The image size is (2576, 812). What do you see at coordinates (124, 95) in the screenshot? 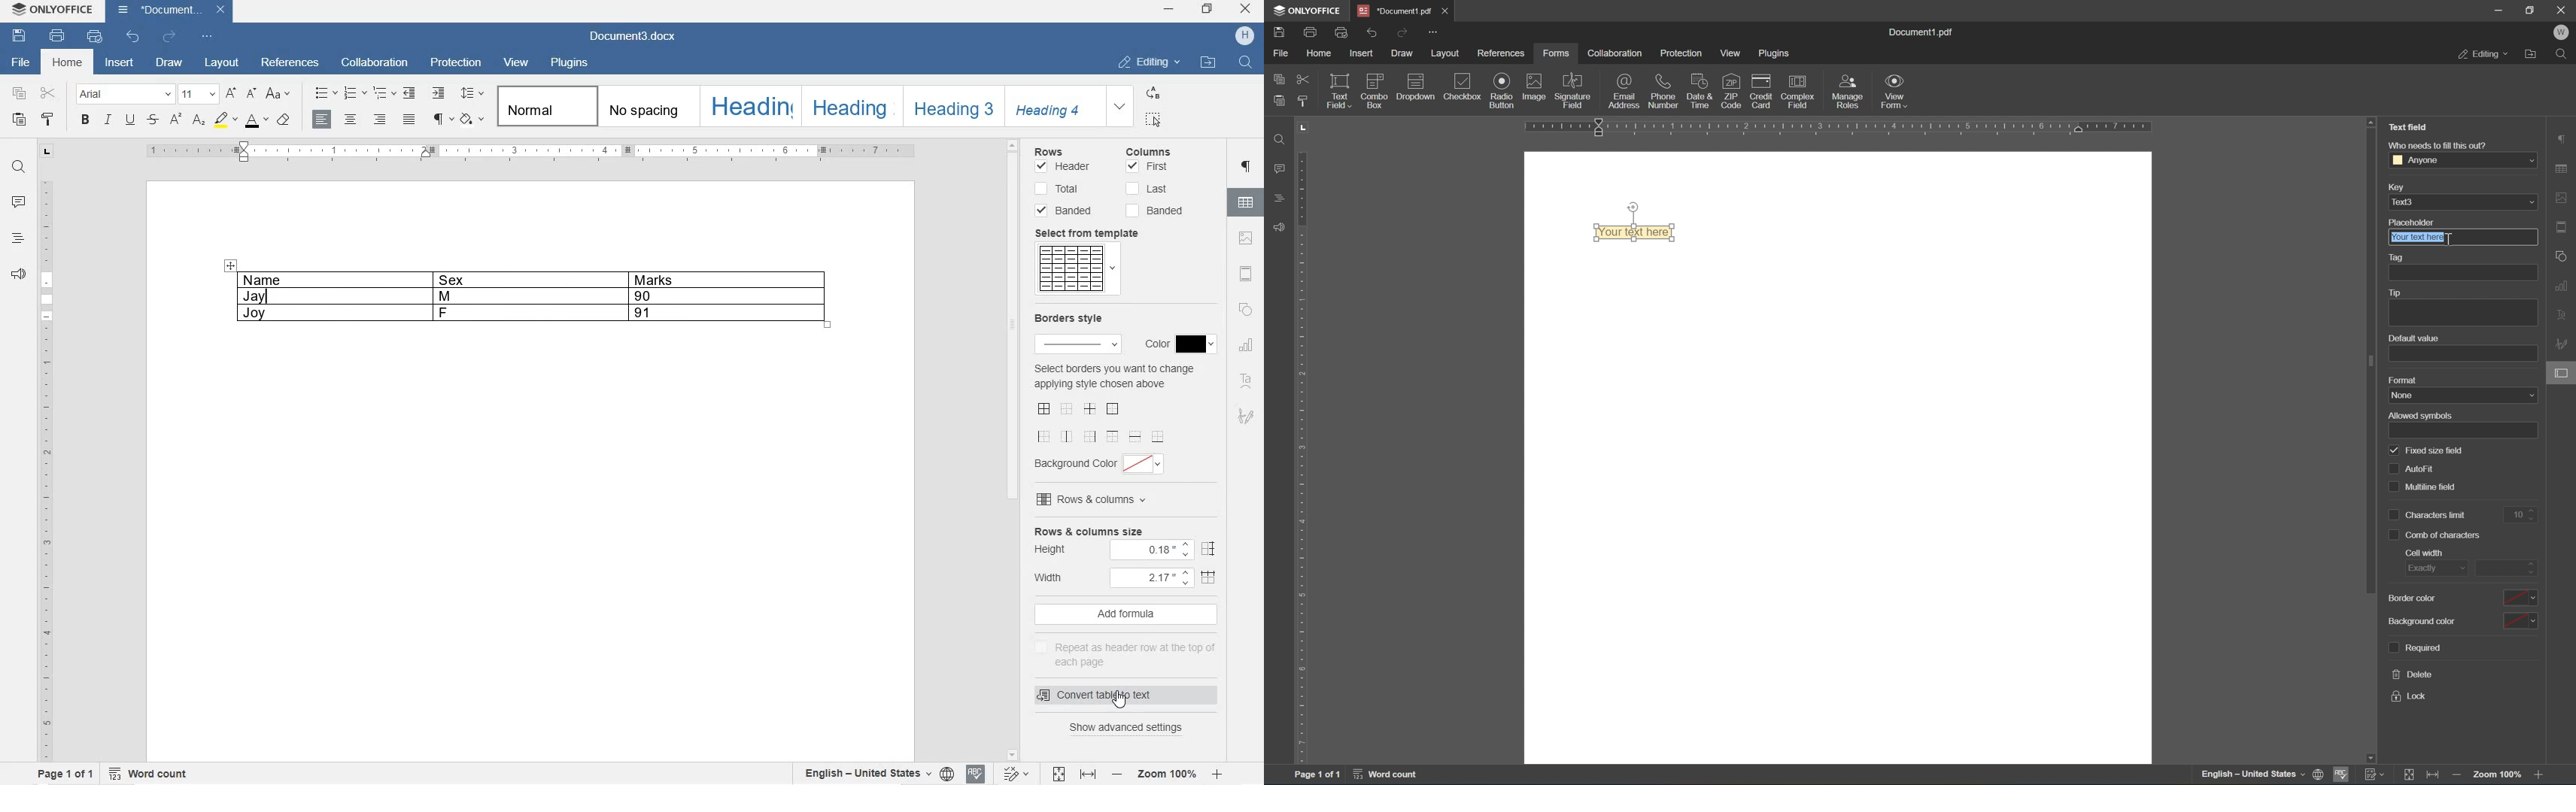
I see `FONT NAME` at bounding box center [124, 95].